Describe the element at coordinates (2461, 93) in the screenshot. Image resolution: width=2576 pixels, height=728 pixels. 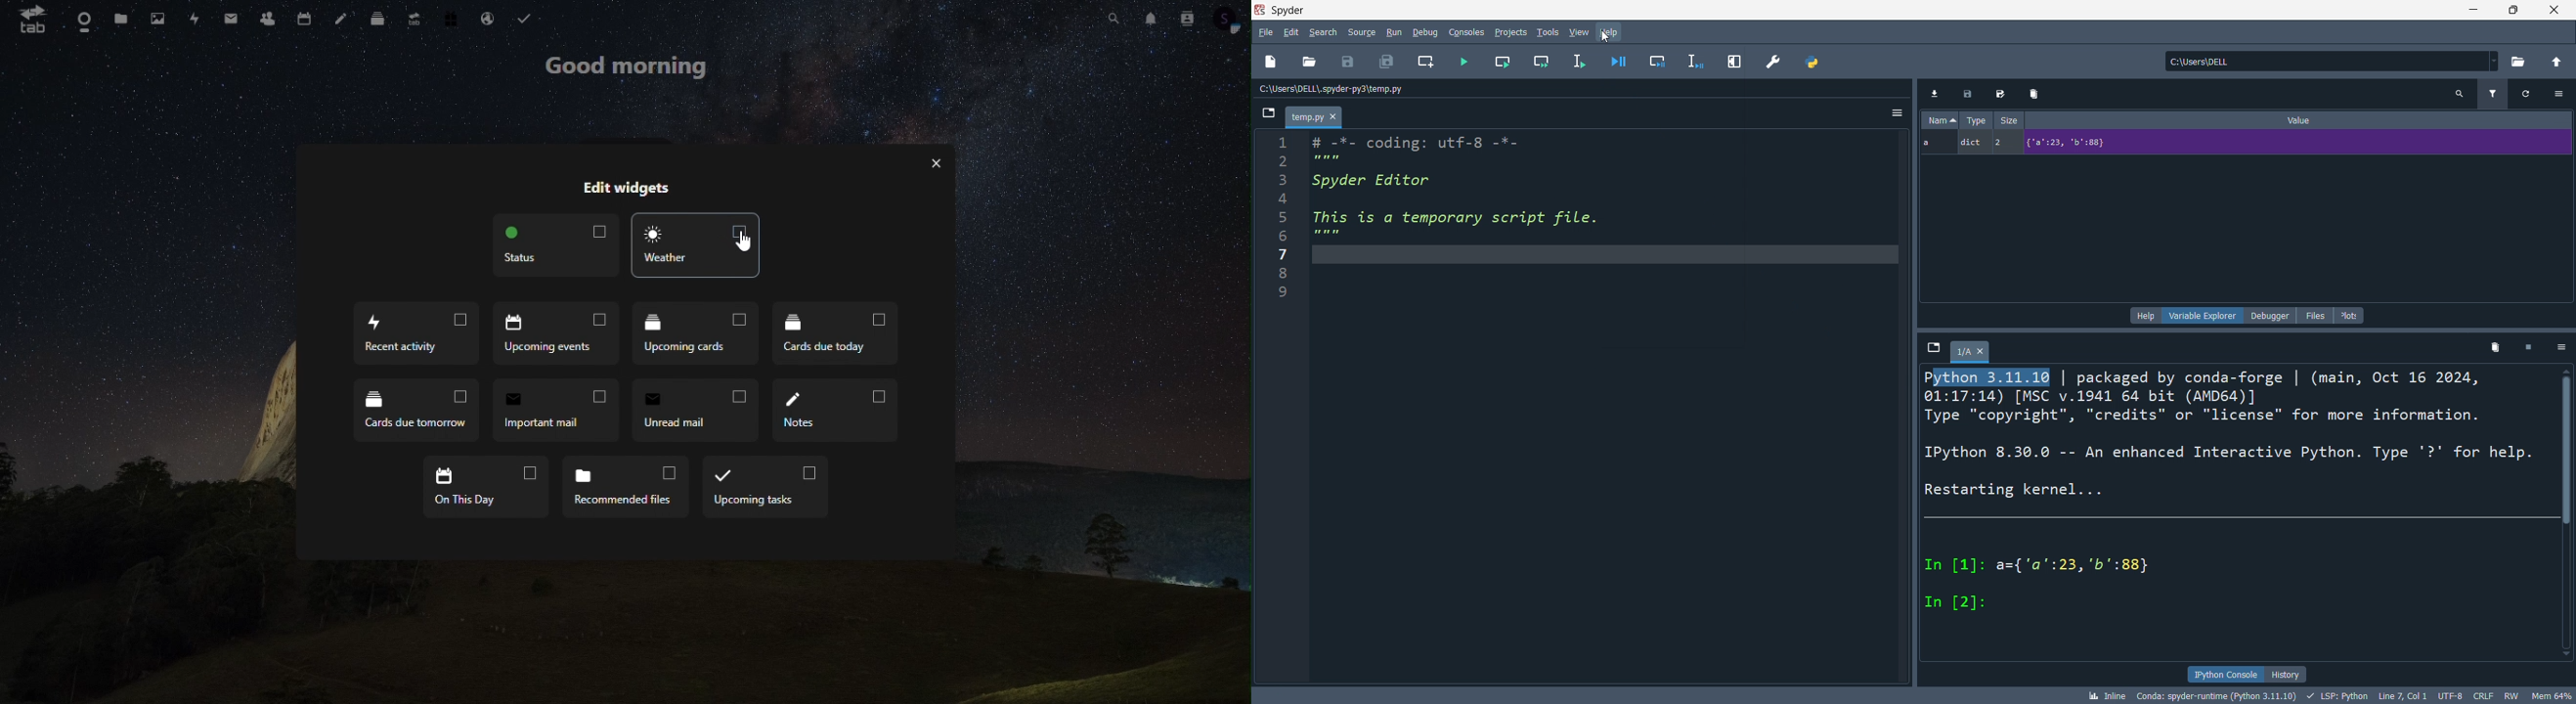
I see `Search` at that location.